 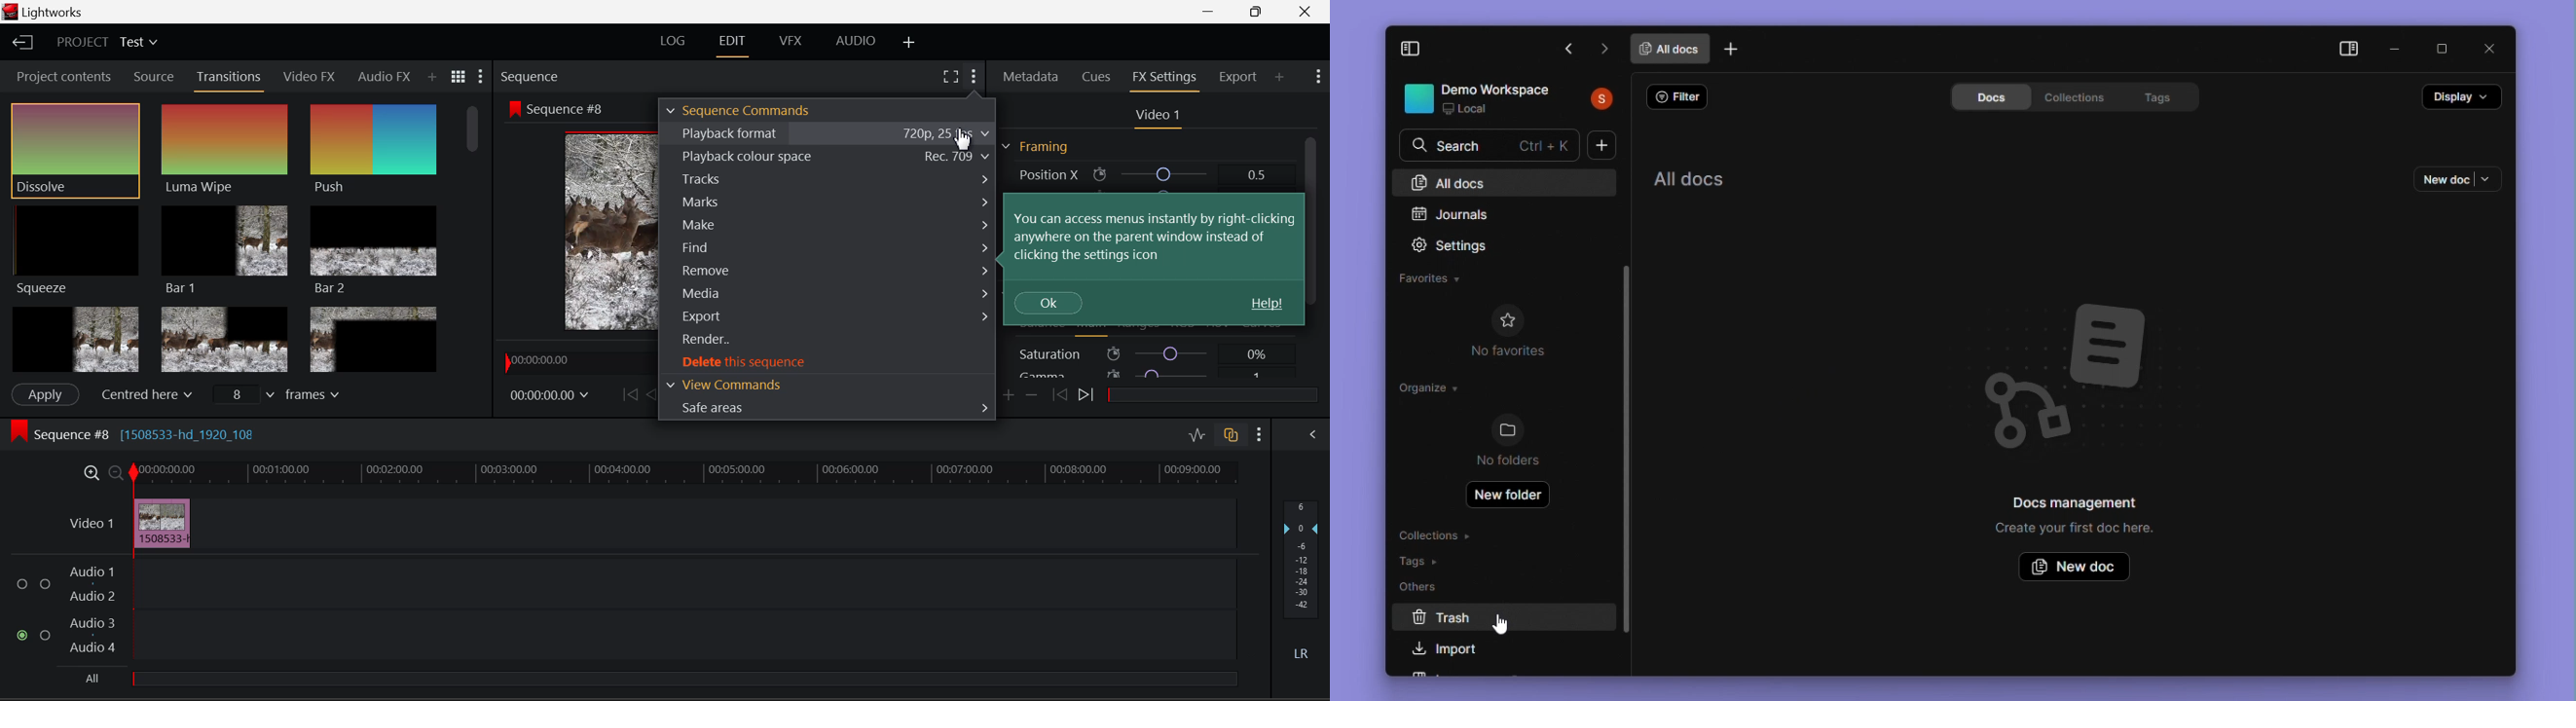 What do you see at coordinates (475, 236) in the screenshot?
I see `Scroll Bar` at bounding box center [475, 236].